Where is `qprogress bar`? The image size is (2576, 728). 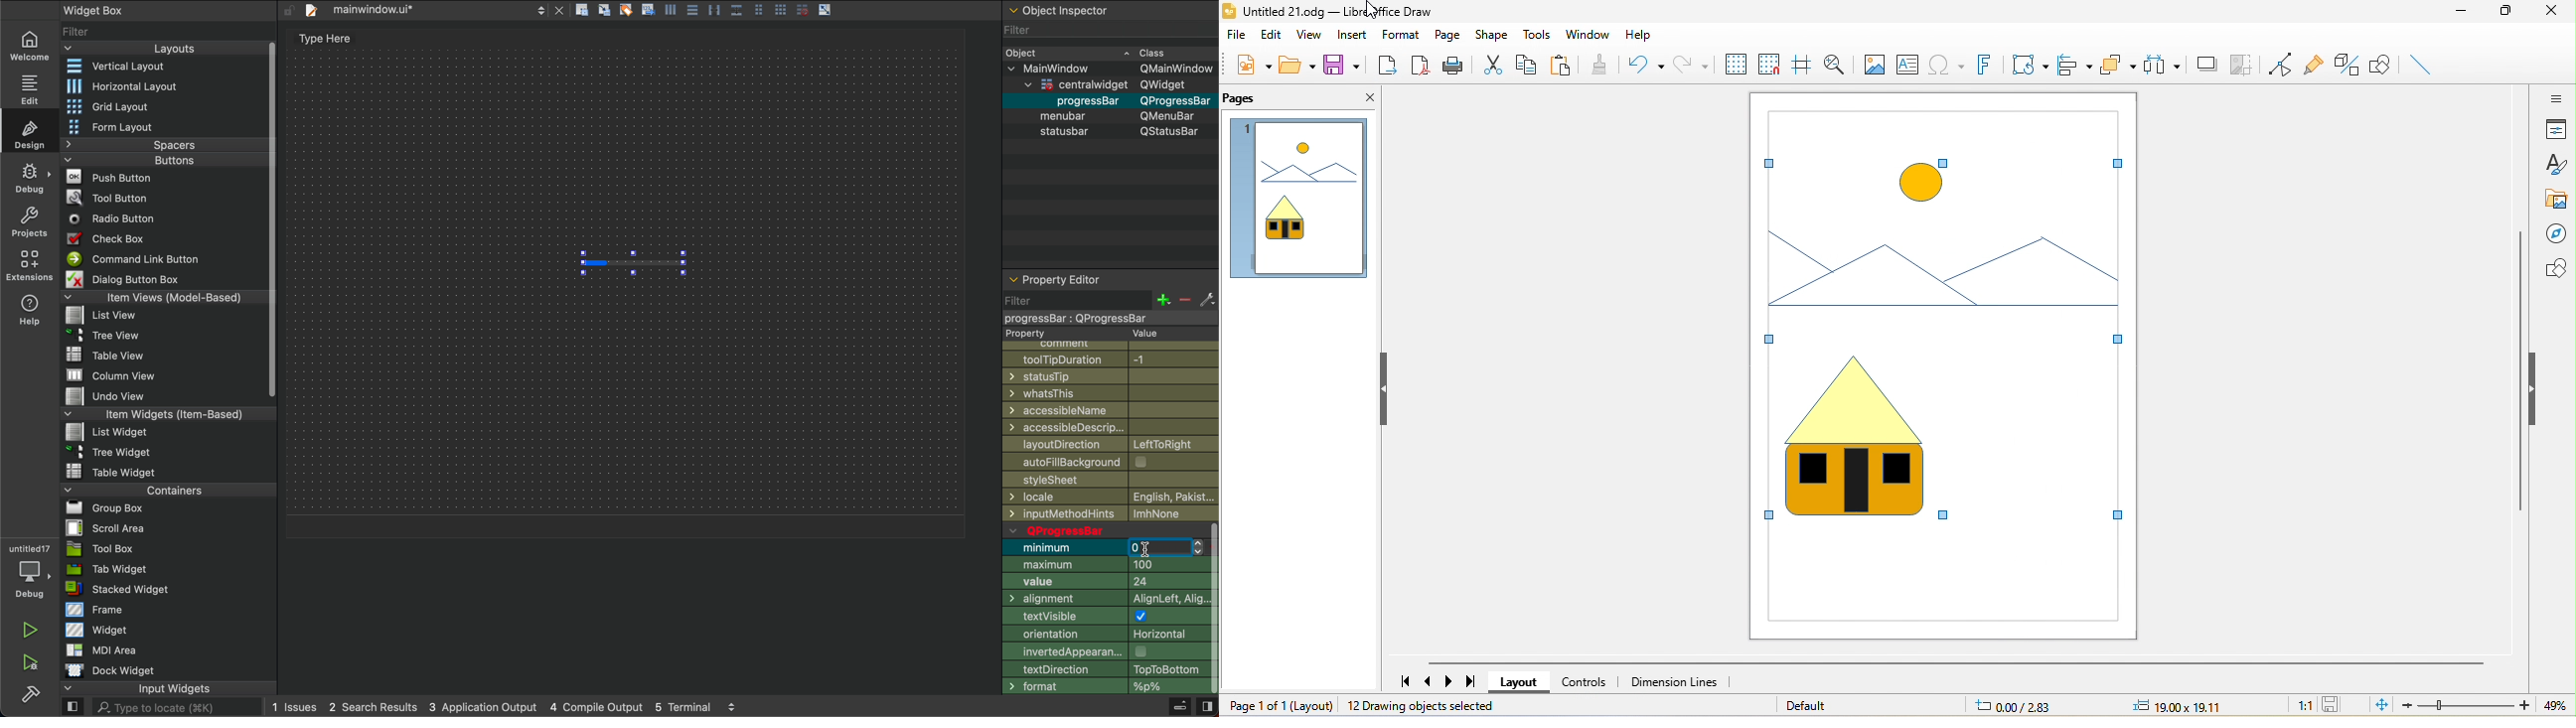 qprogress bar is located at coordinates (1103, 530).